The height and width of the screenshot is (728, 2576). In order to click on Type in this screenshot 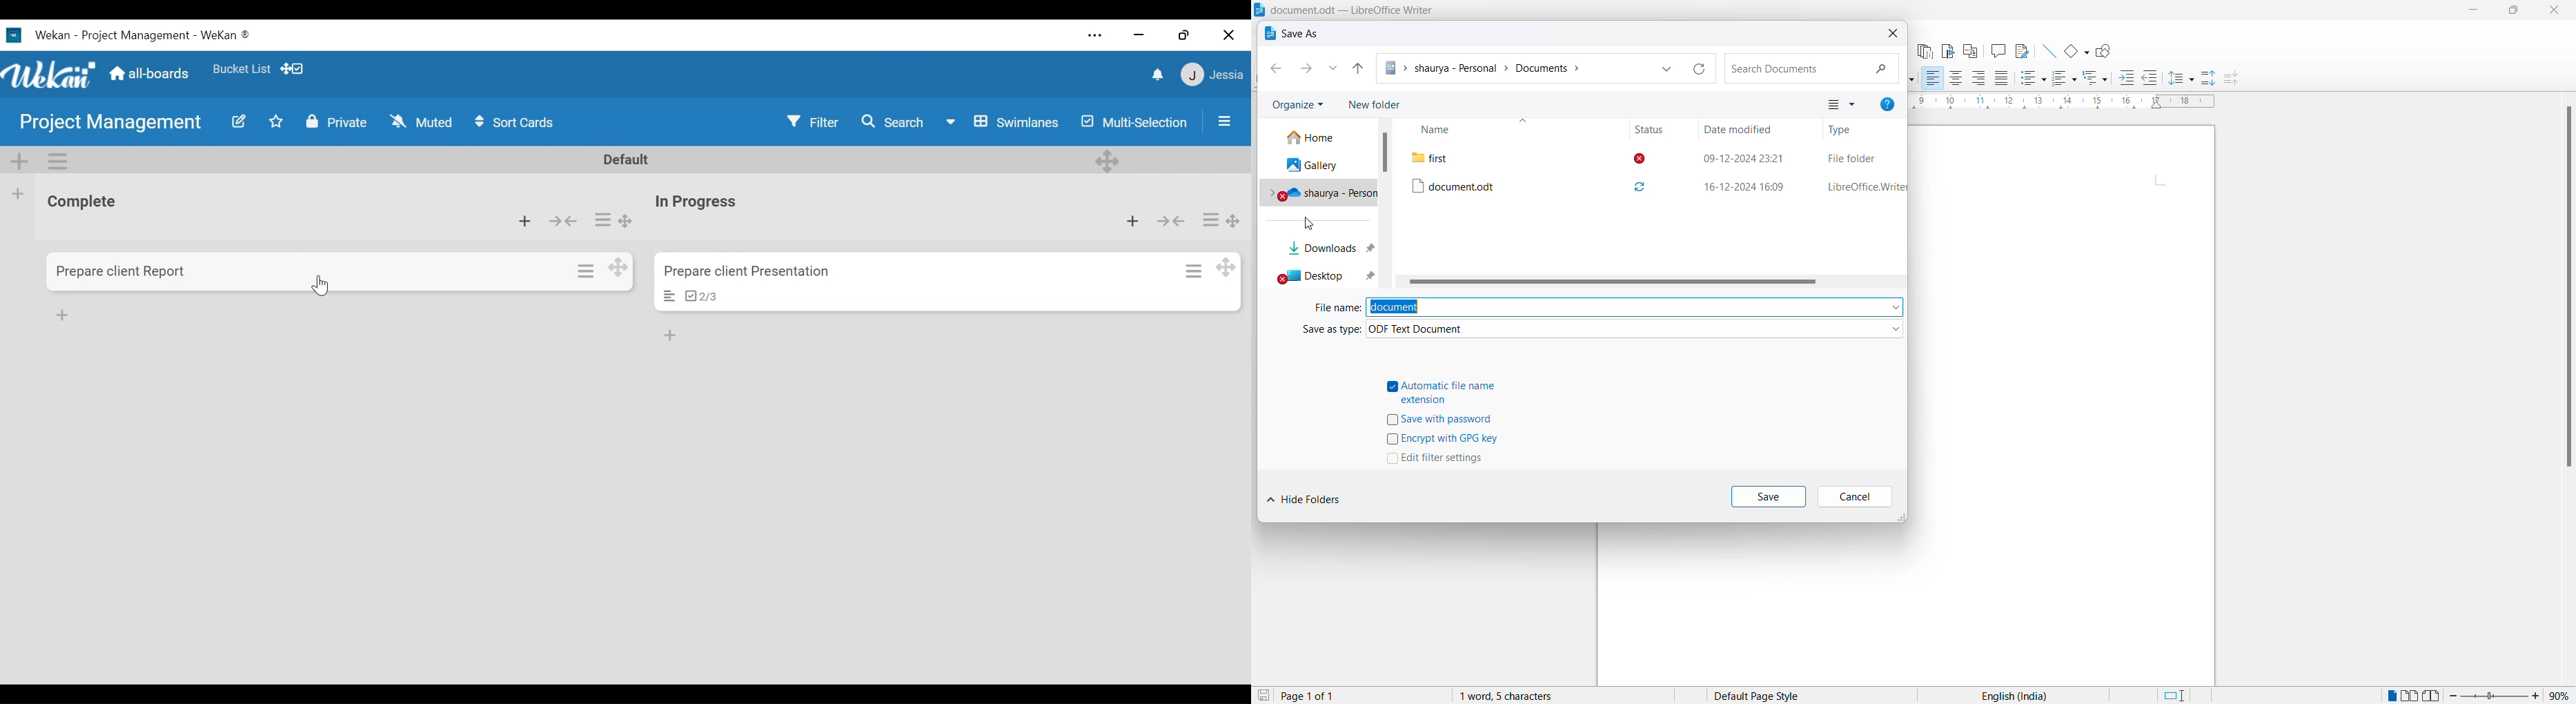, I will do `click(1844, 130)`.